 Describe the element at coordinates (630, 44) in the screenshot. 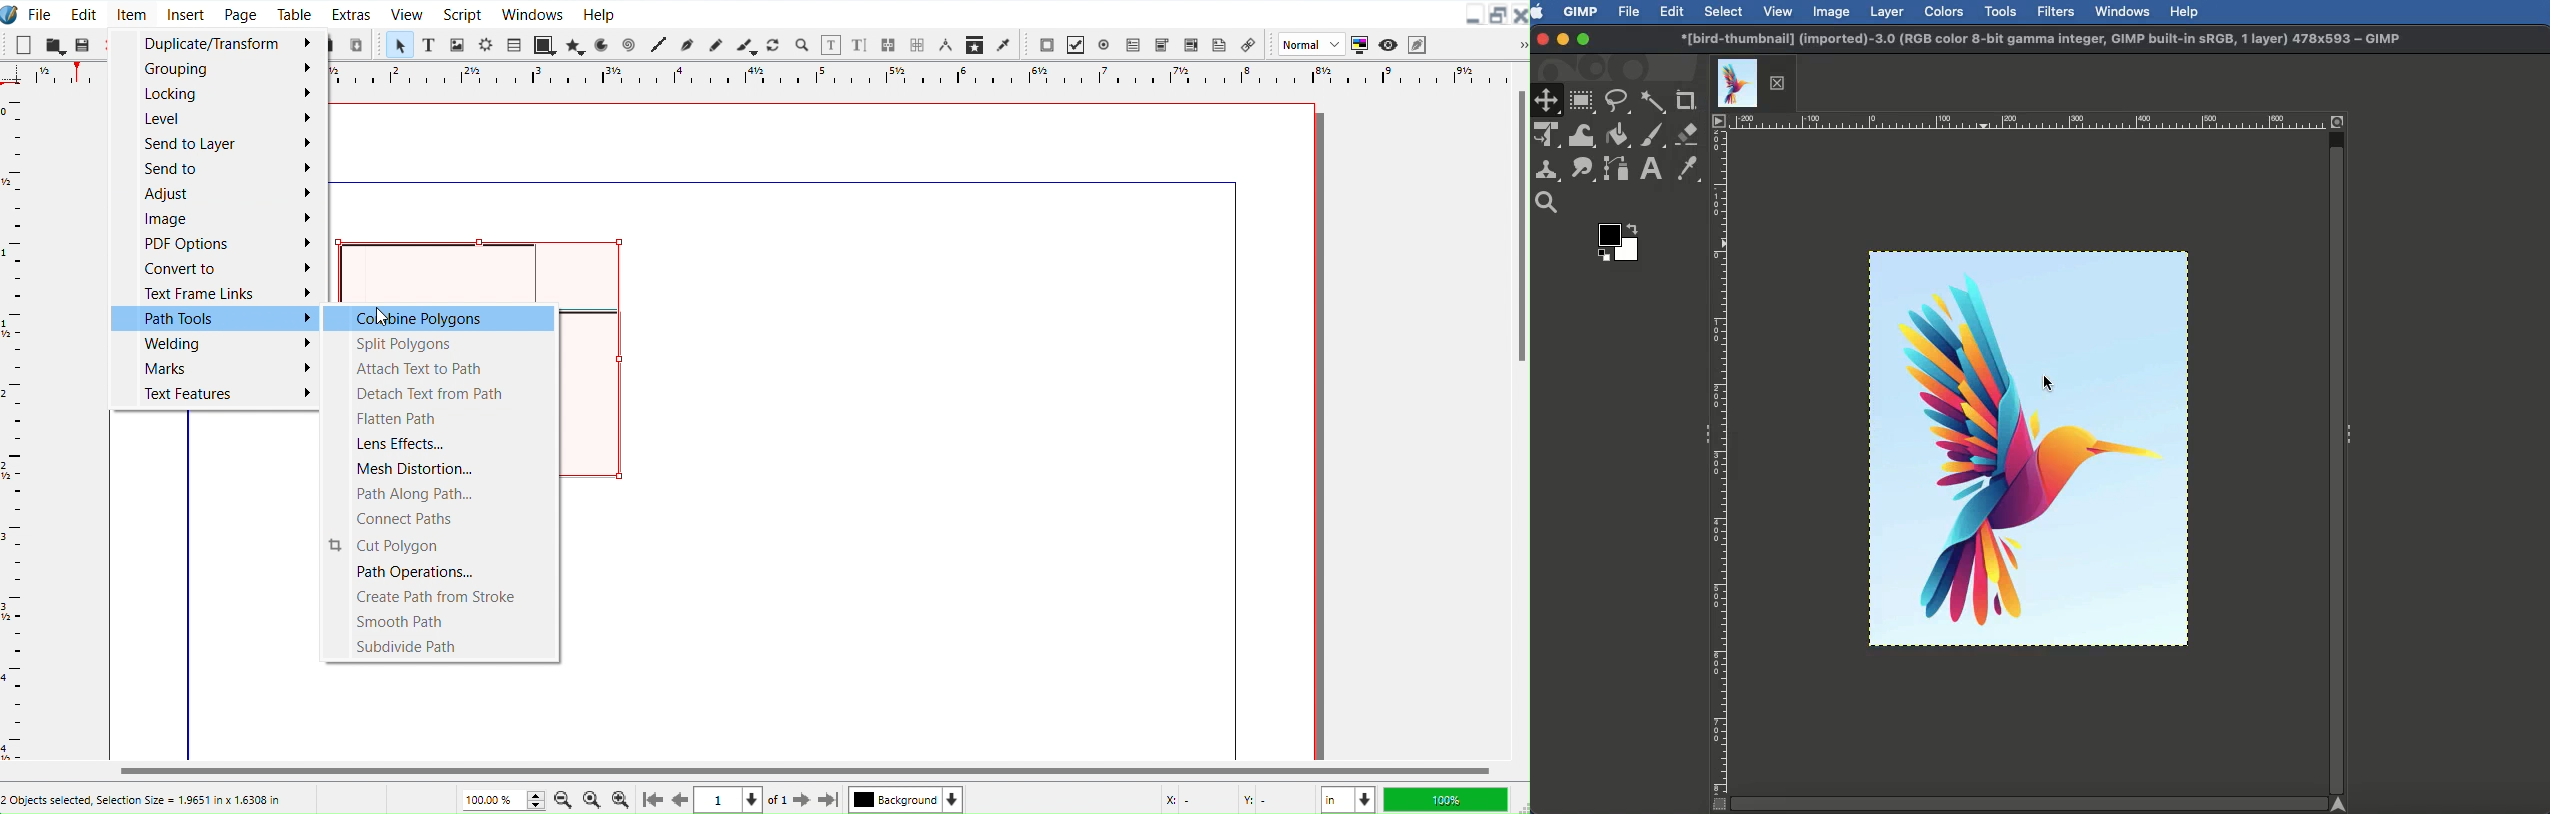

I see `Spiral` at that location.